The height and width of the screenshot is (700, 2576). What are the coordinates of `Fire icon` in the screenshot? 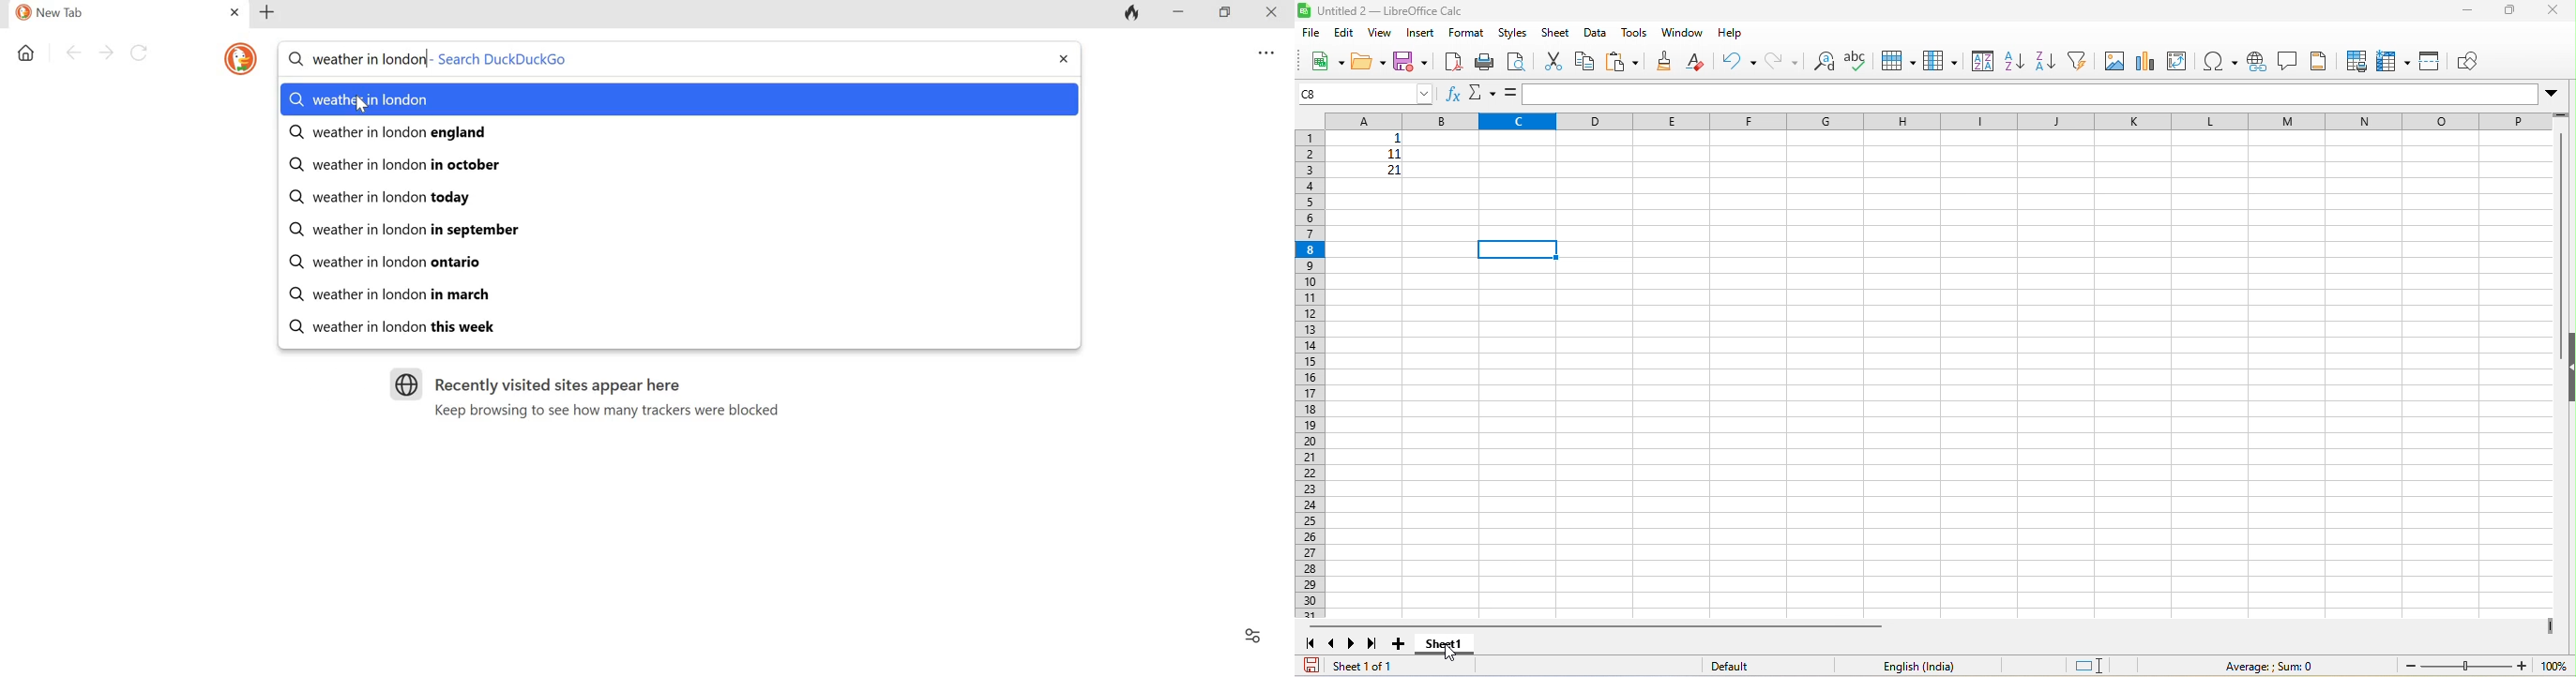 It's located at (1130, 12).